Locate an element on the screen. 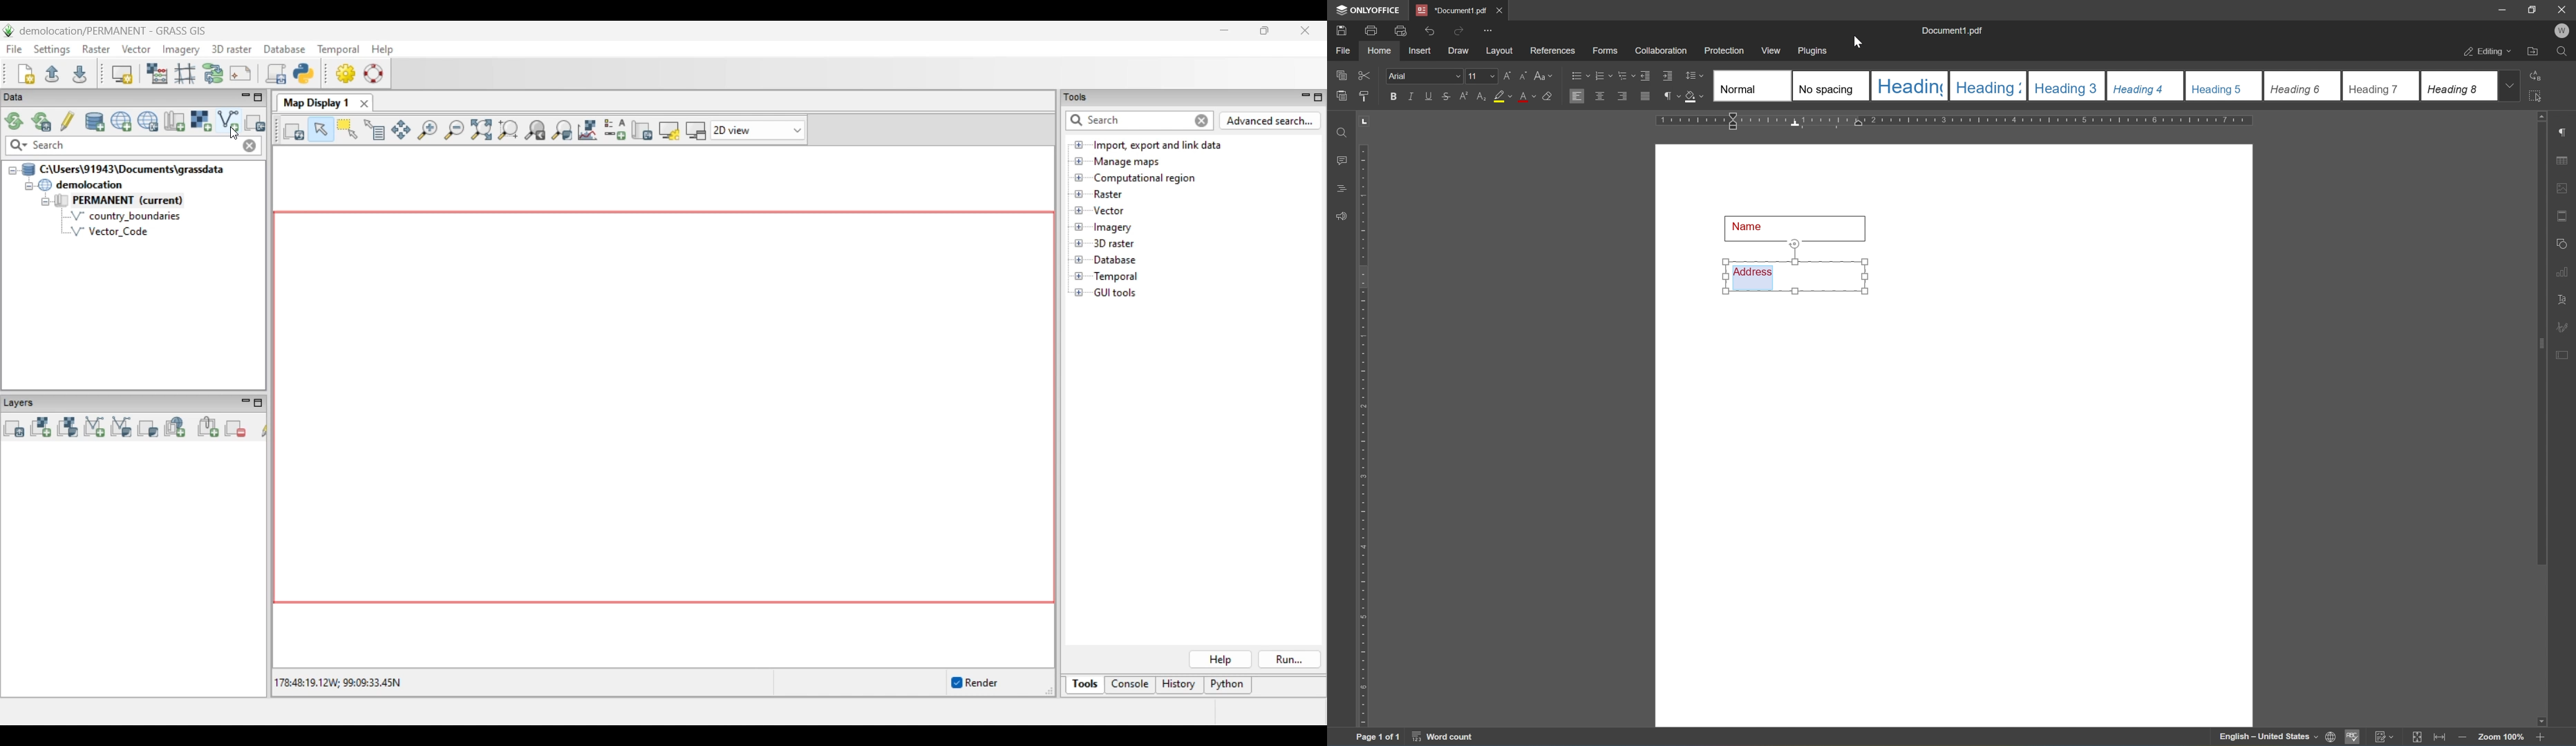  shading is located at coordinates (1695, 98).